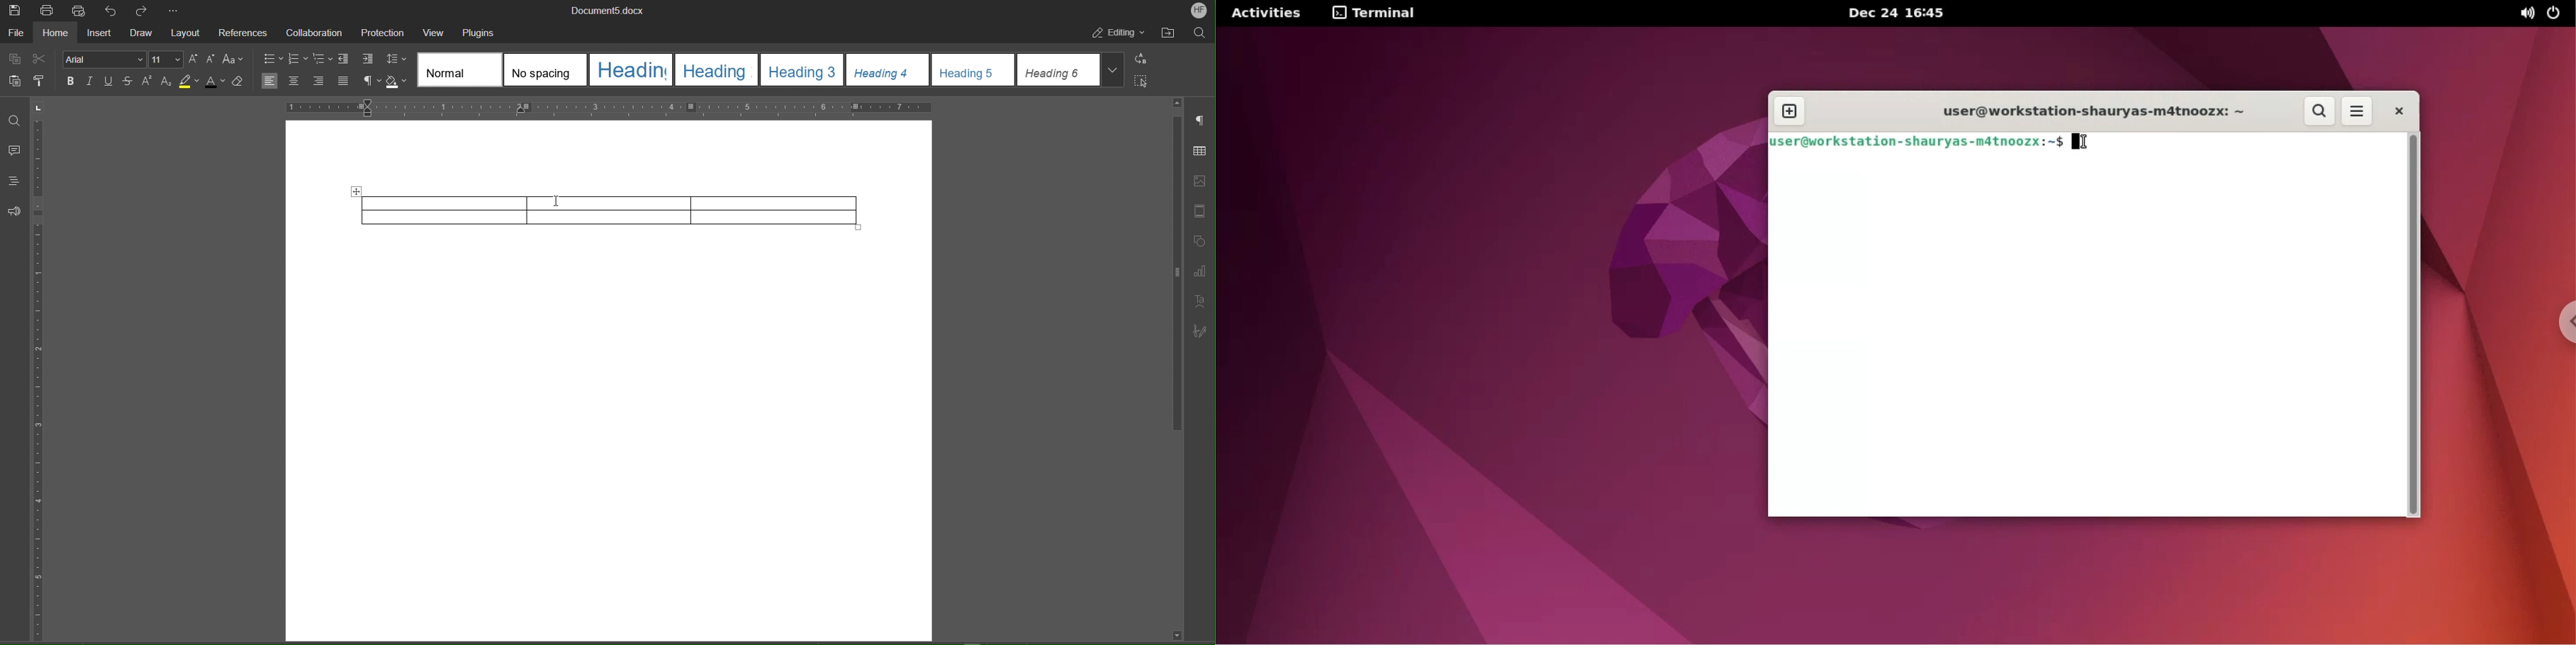  What do you see at coordinates (1175, 274) in the screenshot?
I see `scroll bar` at bounding box center [1175, 274].